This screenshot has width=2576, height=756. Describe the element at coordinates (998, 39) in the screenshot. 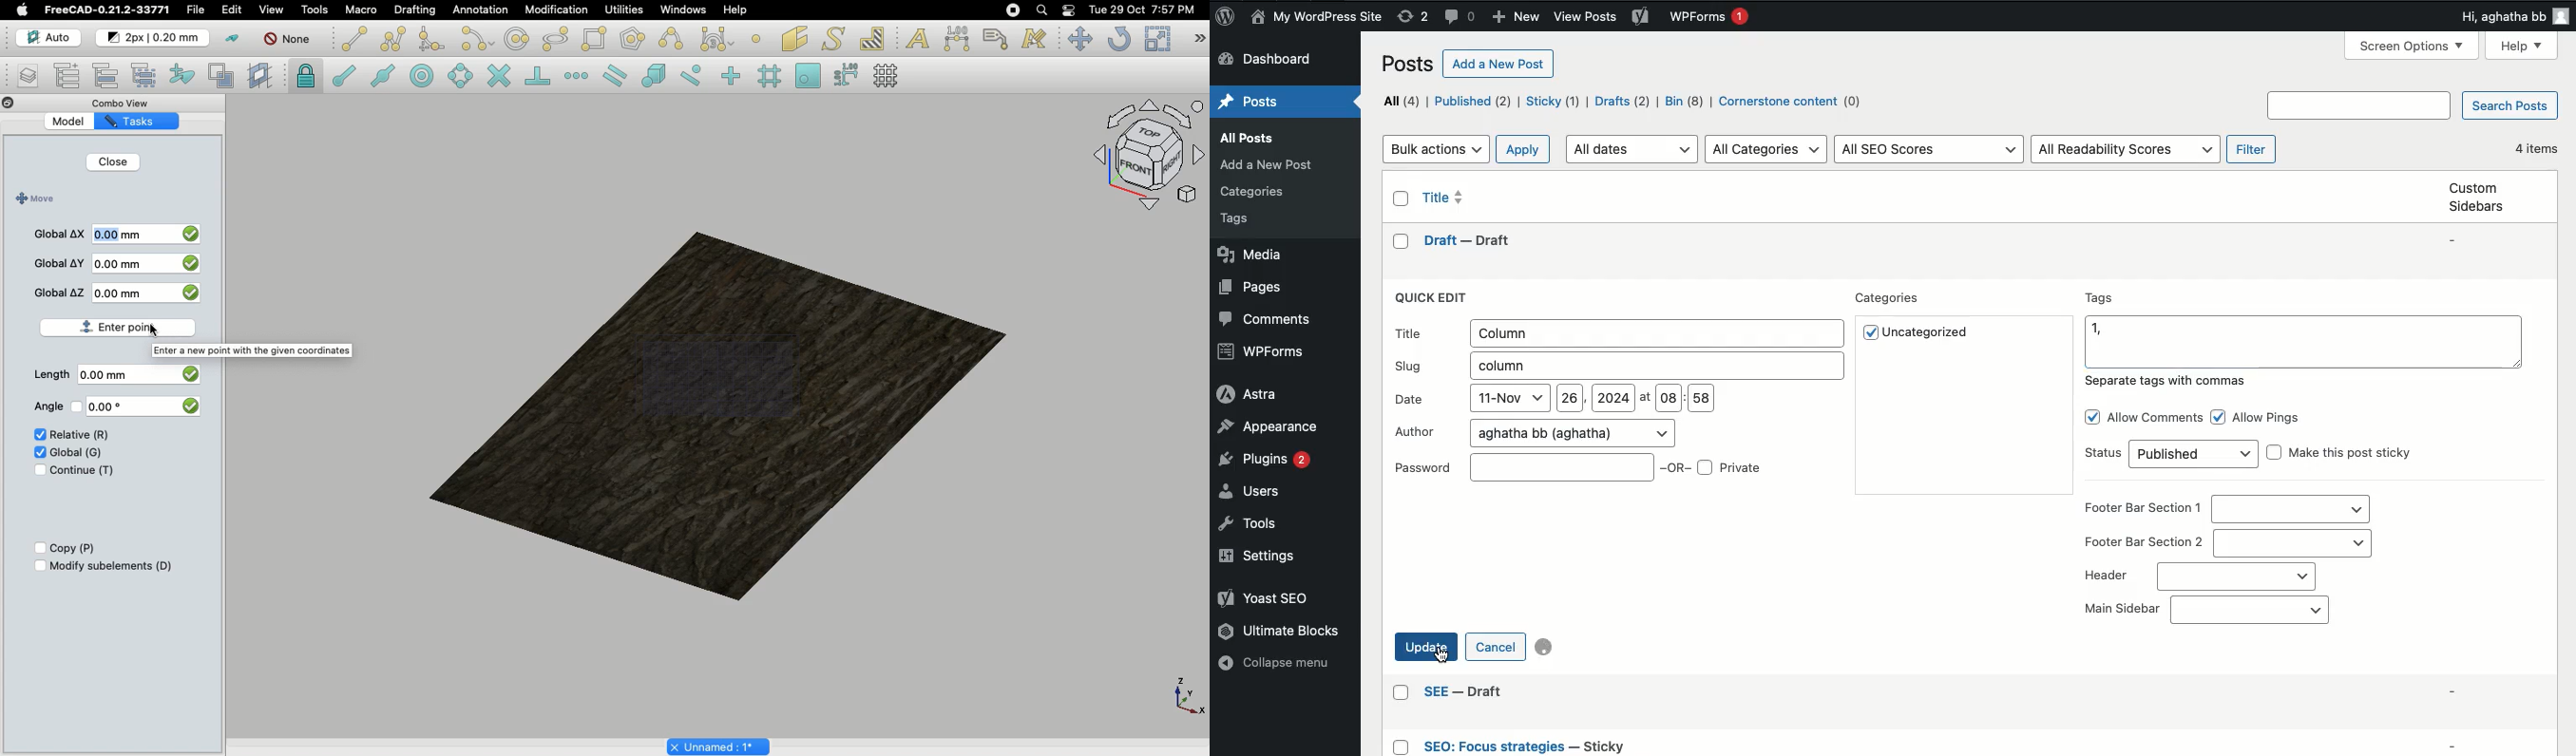

I see `Label` at that location.